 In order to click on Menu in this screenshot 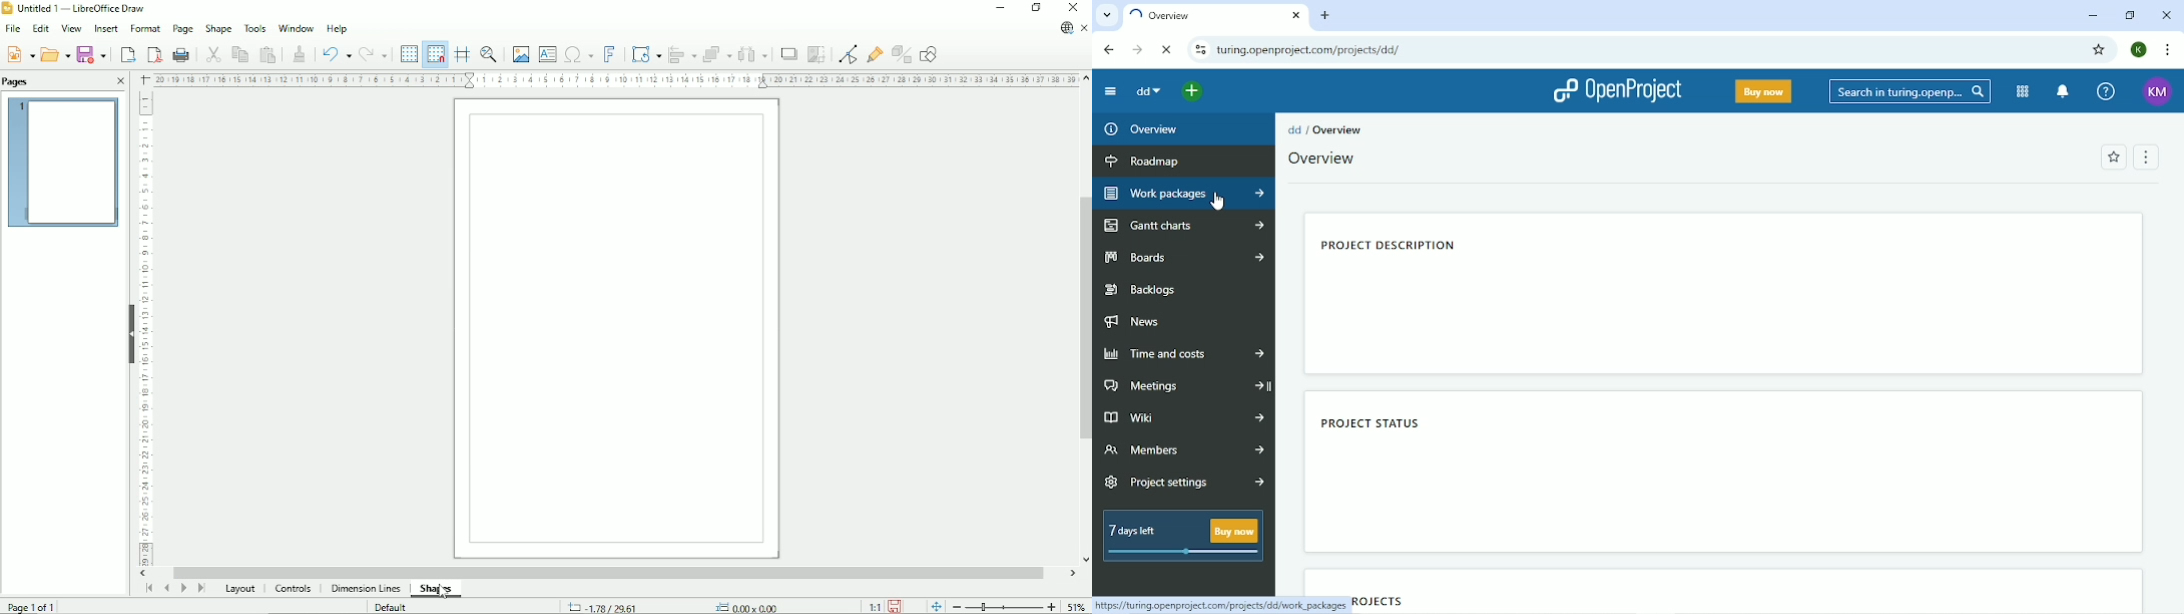, I will do `click(2147, 156)`.